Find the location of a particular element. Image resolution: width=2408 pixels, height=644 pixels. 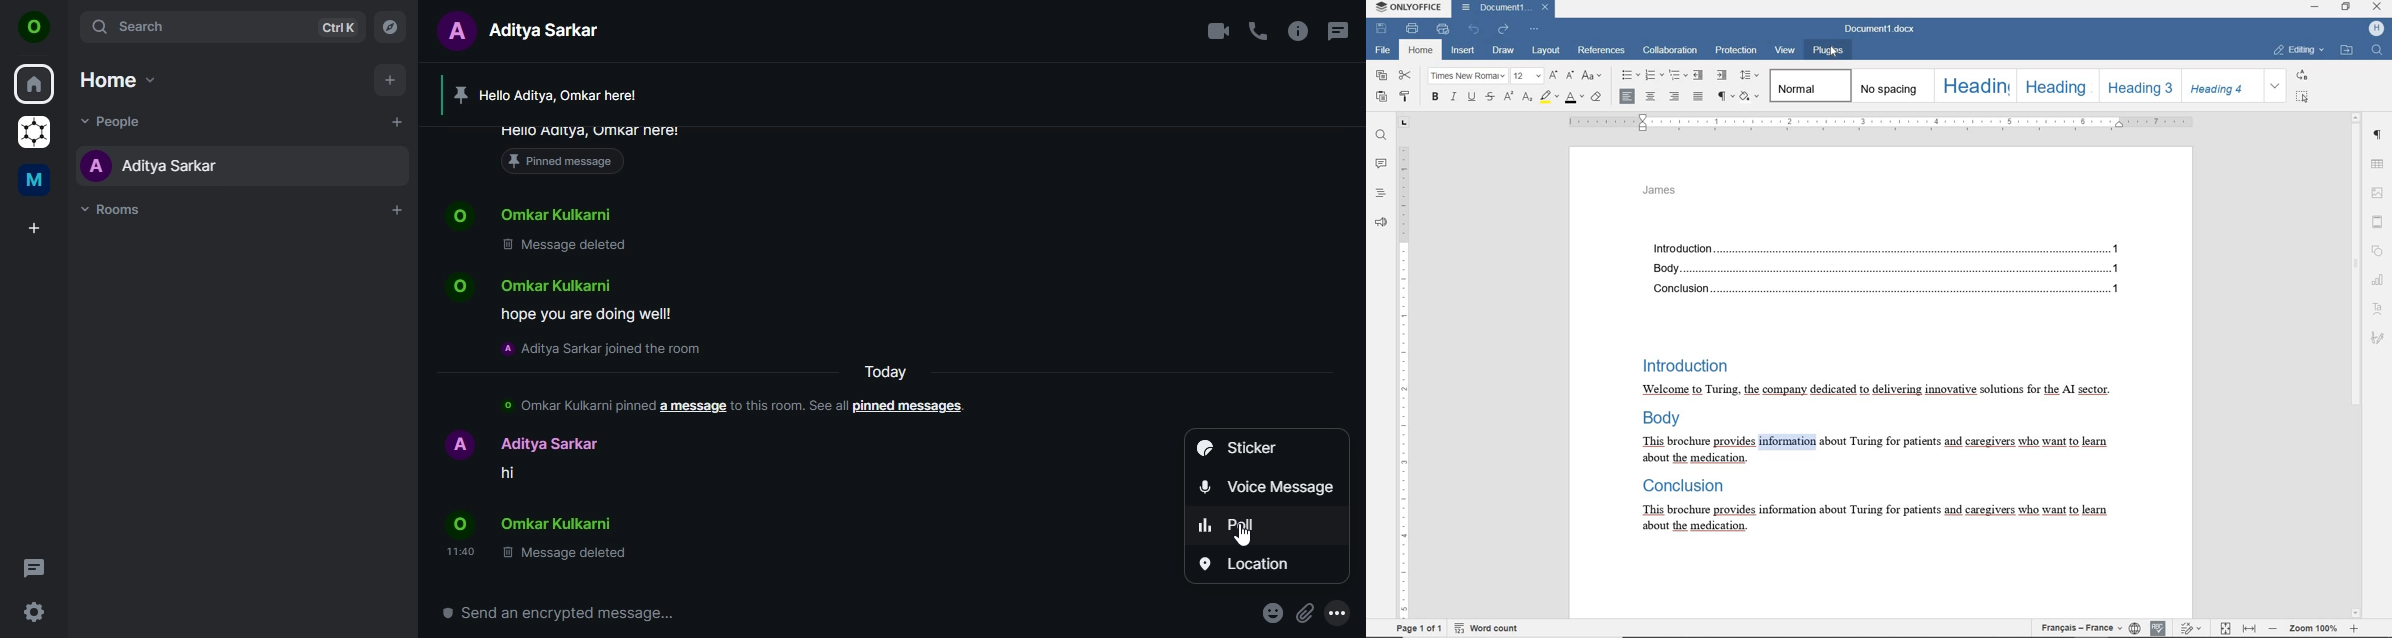

video call is located at coordinates (1217, 31).